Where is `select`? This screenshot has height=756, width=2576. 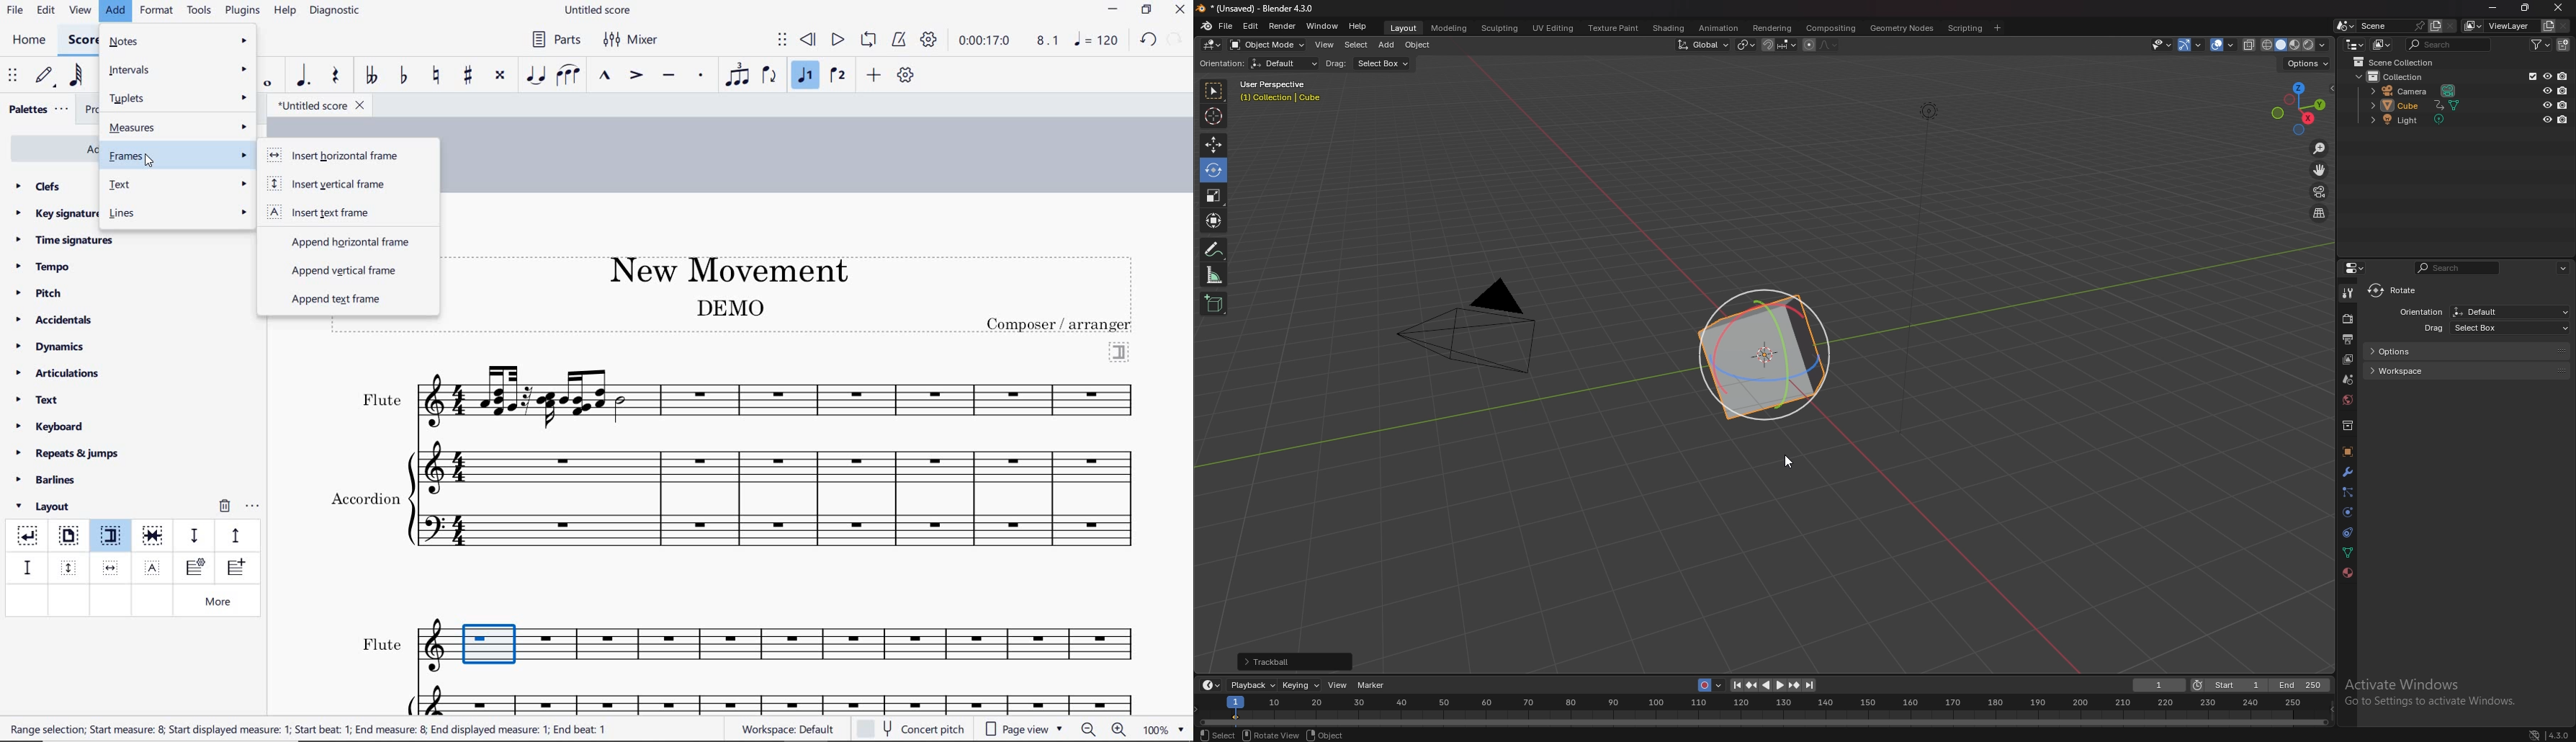 select is located at coordinates (1357, 45).